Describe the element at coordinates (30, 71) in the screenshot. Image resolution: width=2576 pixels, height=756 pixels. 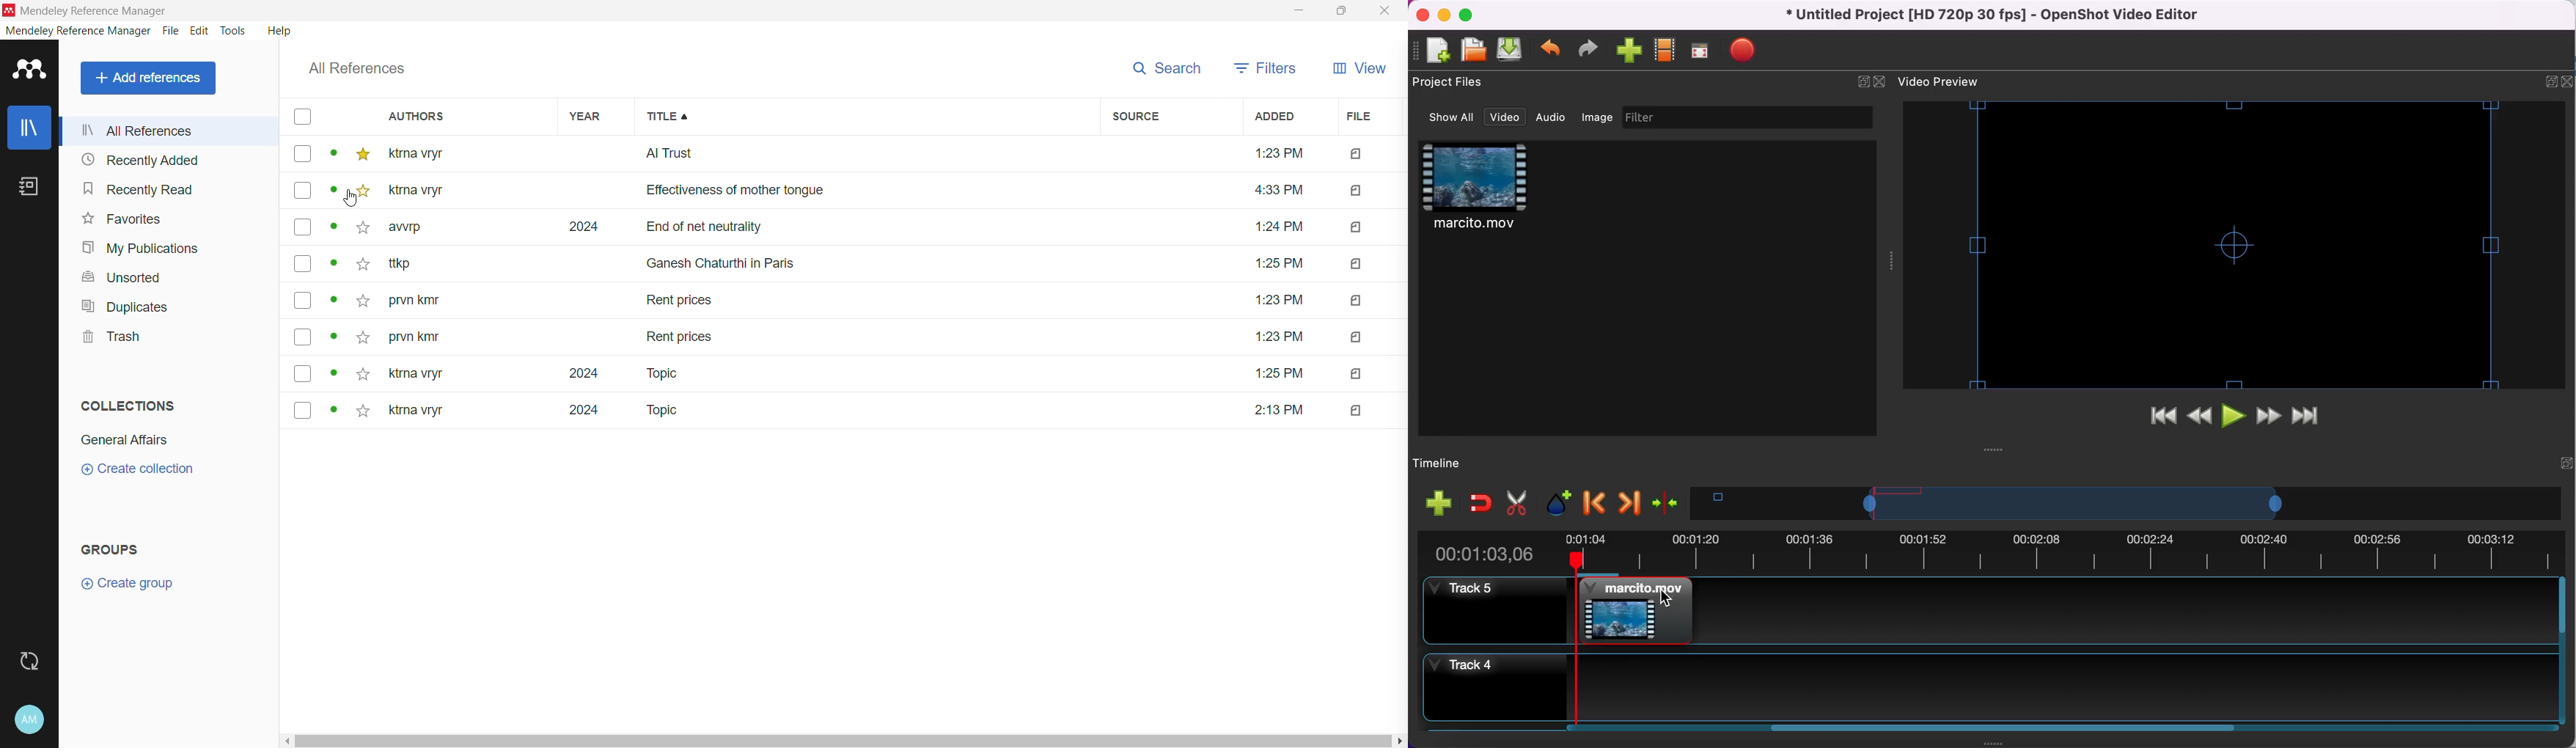
I see `Application Logo` at that location.